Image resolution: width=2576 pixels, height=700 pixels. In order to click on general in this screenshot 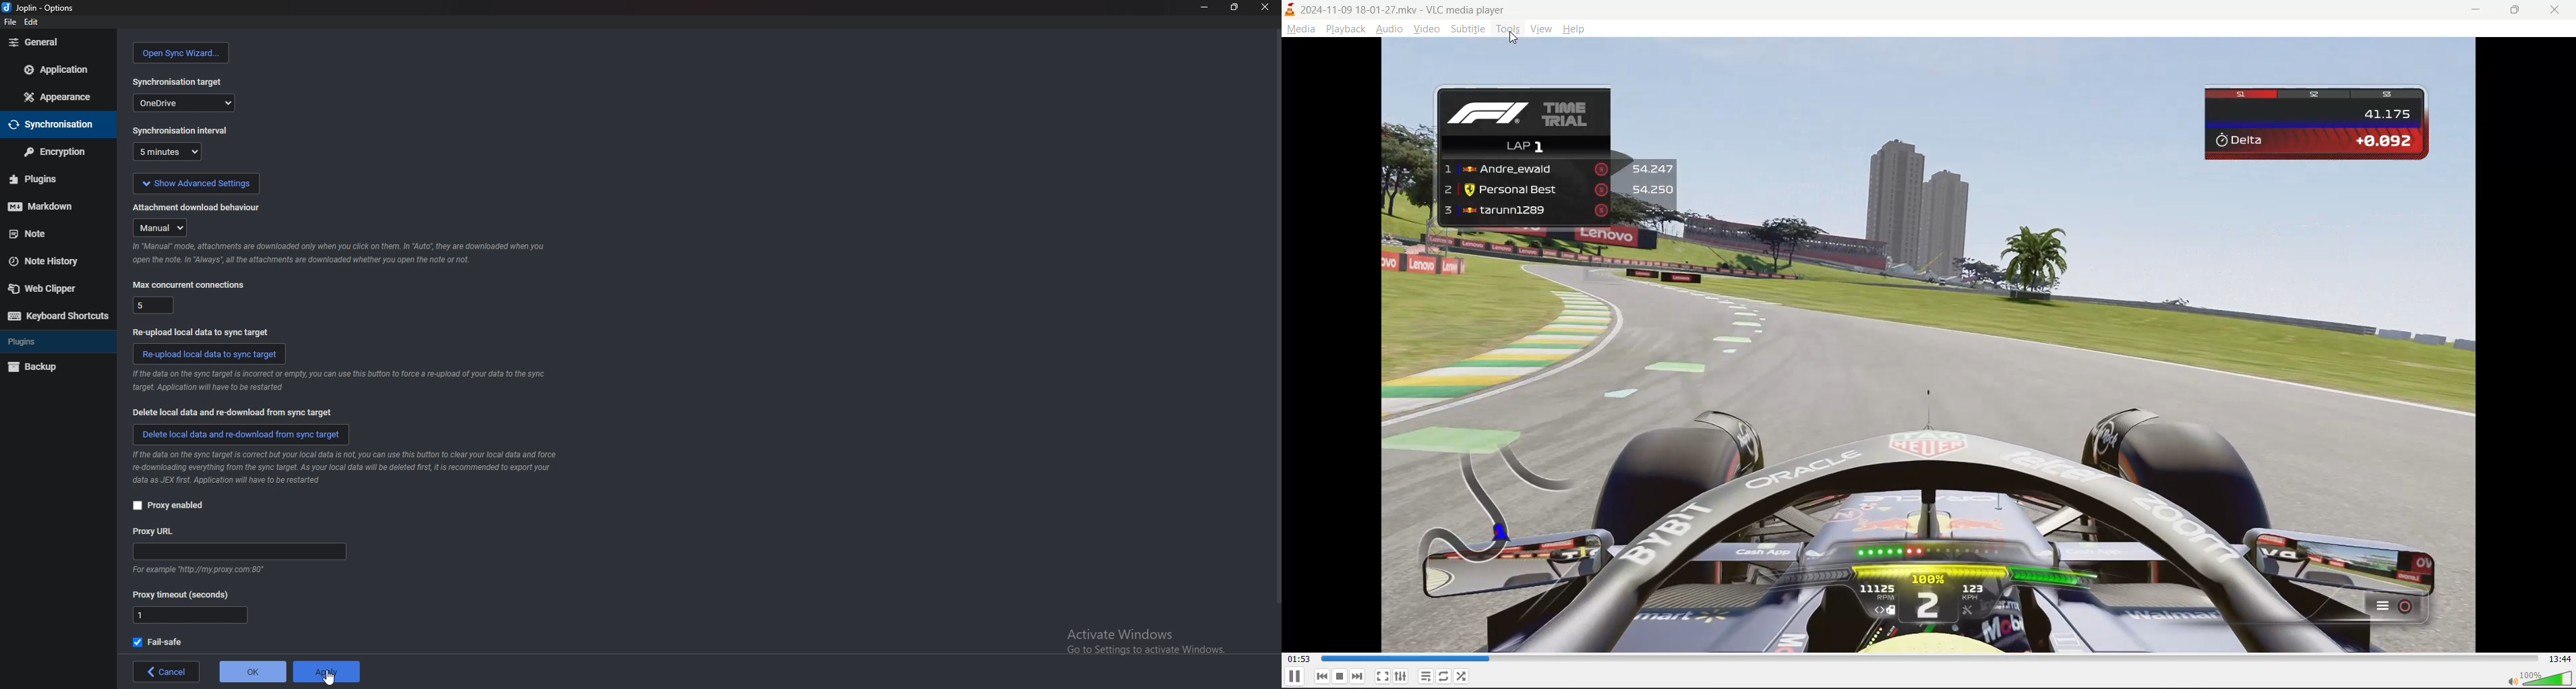, I will do `click(57, 43)`.